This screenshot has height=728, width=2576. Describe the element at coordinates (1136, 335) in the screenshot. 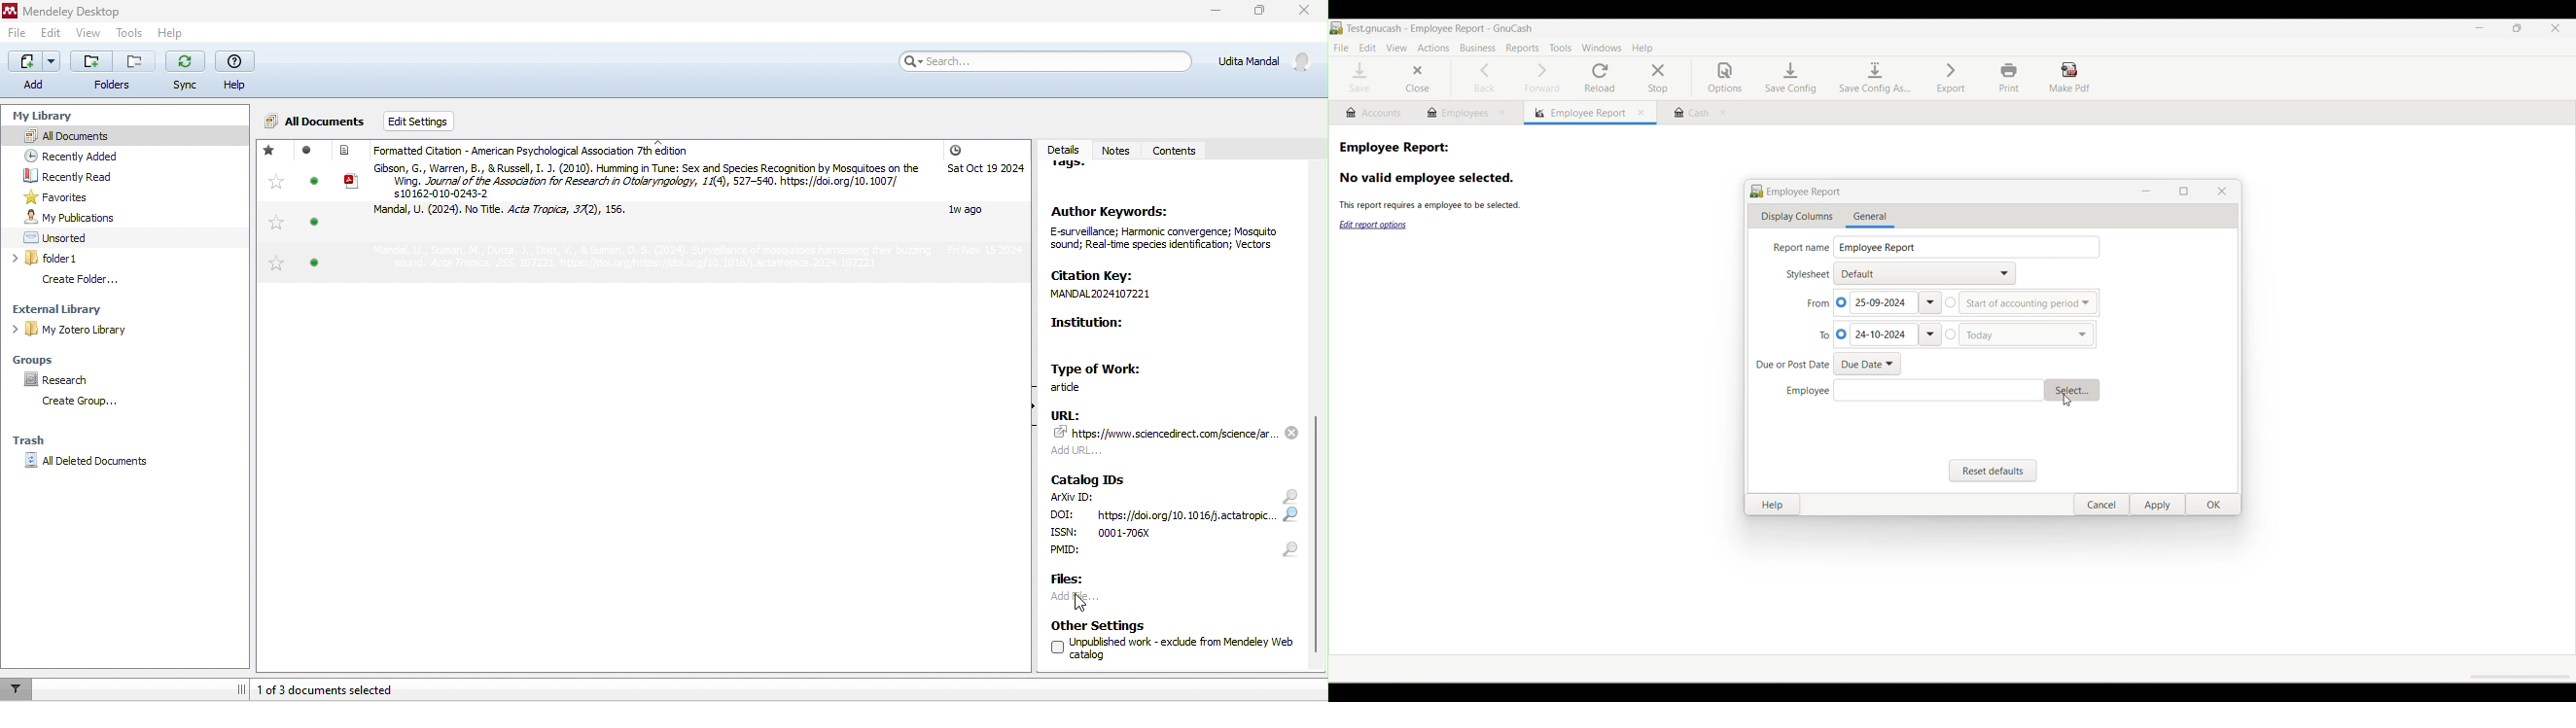

I see `Institution:` at that location.